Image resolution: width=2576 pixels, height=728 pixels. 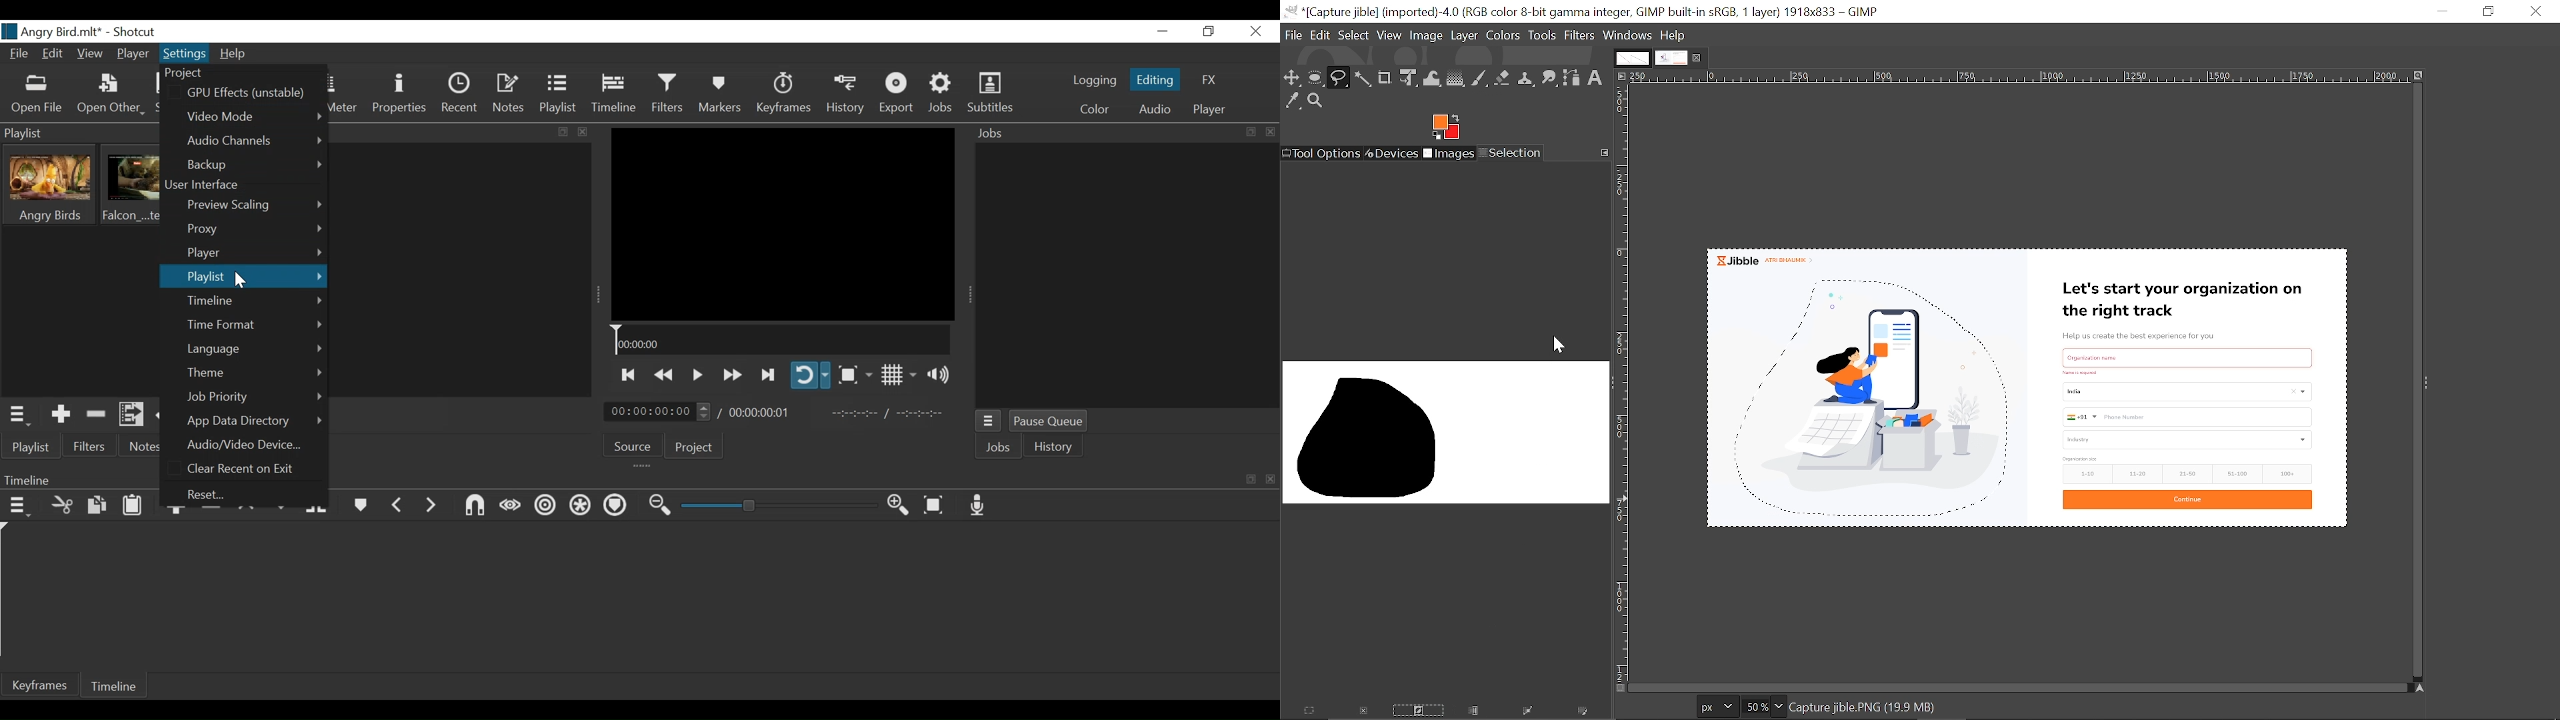 I want to click on Open File, so click(x=38, y=95).